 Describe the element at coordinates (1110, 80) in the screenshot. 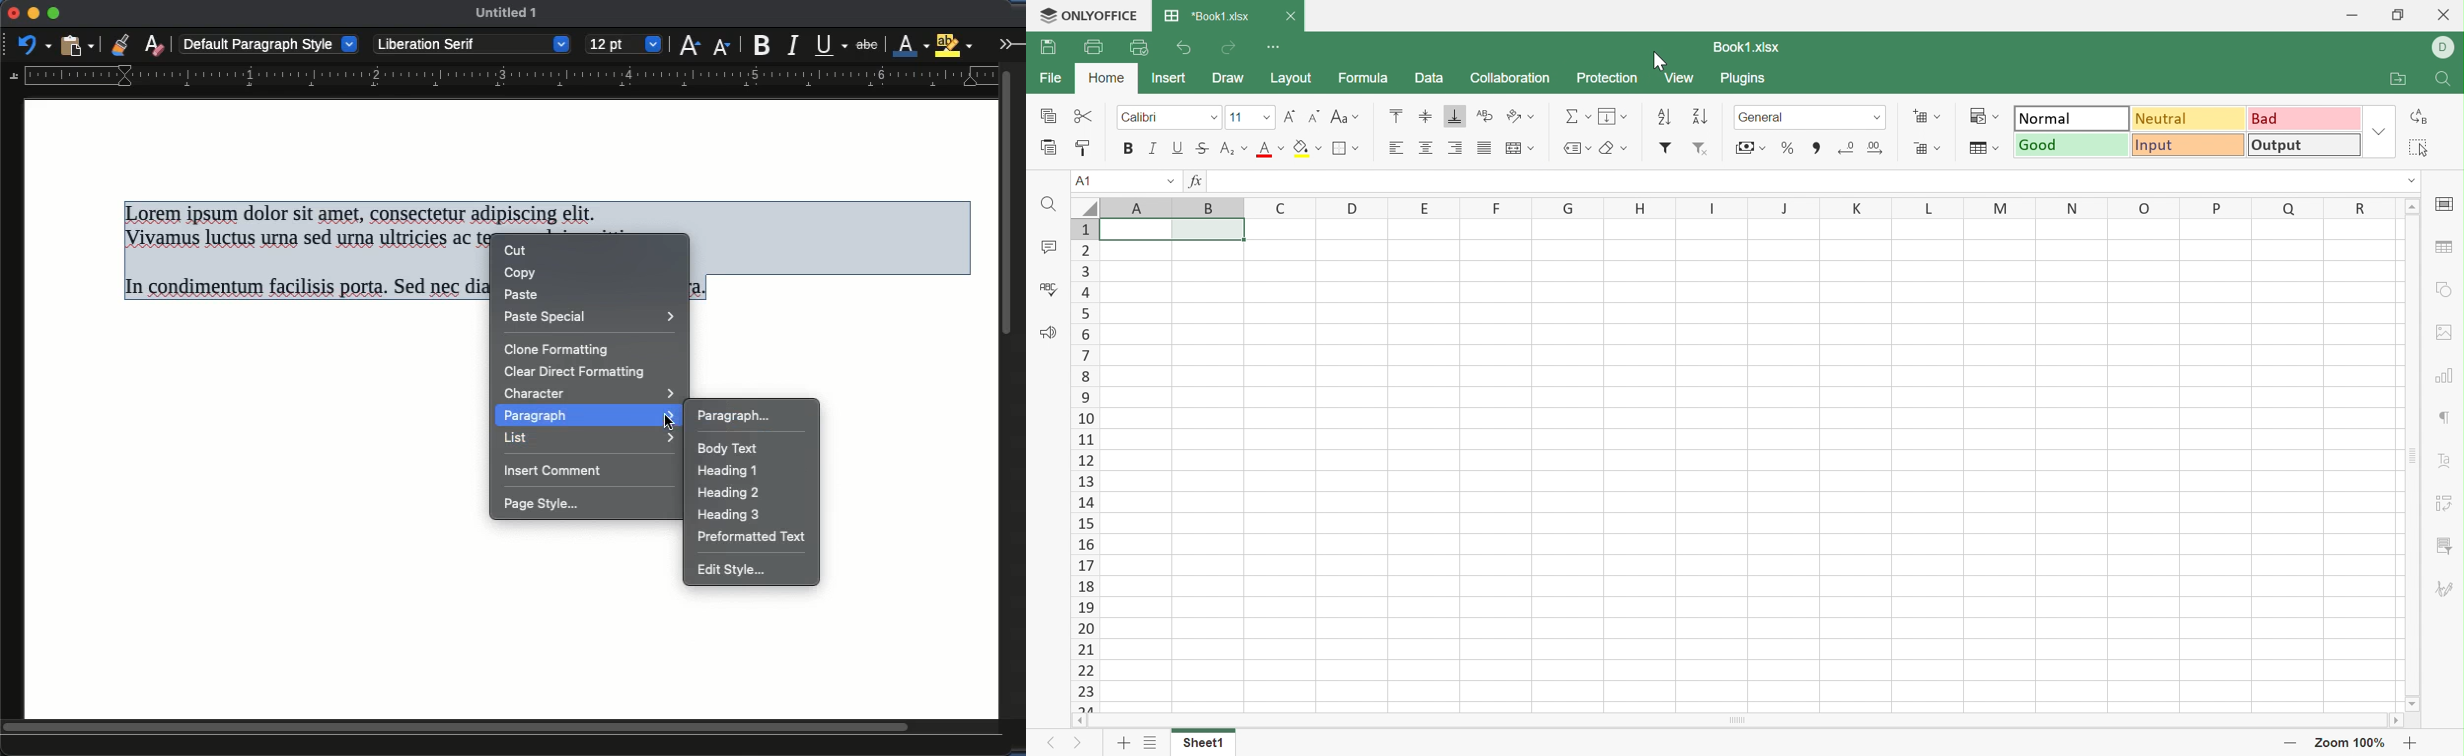

I see `Home` at that location.